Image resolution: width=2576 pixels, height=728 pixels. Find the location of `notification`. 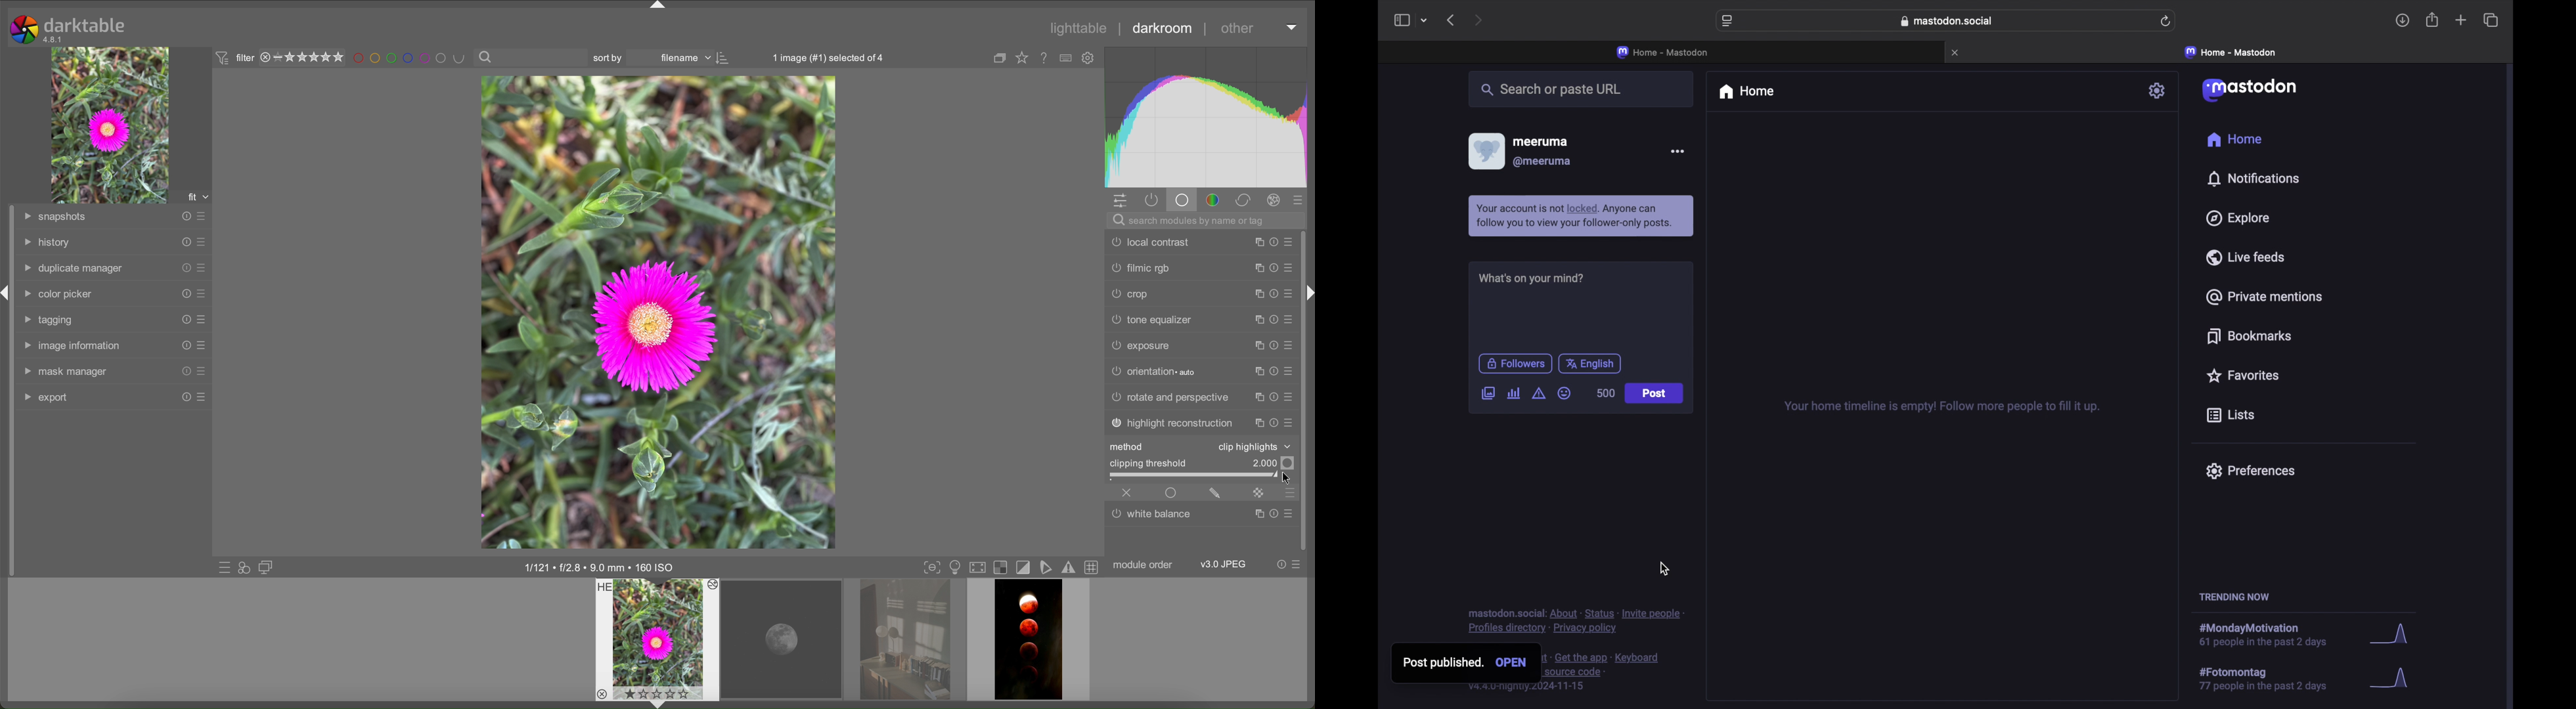

notification is located at coordinates (1582, 216).